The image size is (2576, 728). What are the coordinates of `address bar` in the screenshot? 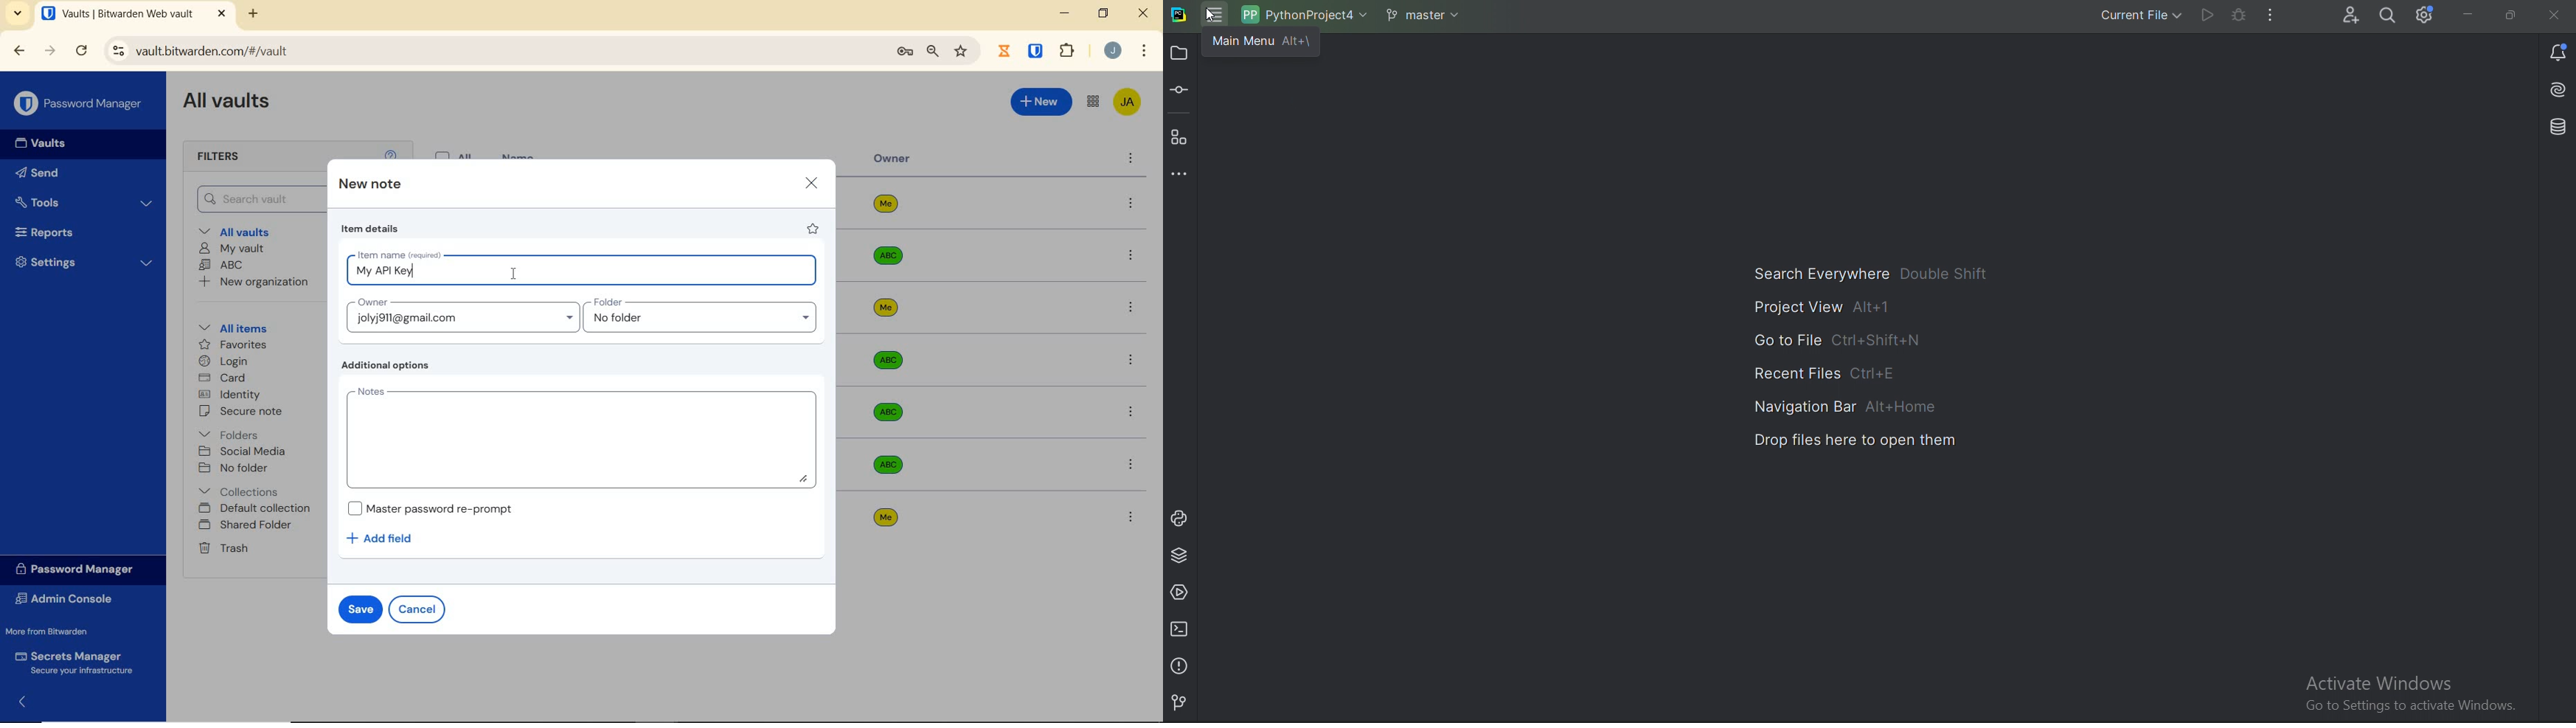 It's located at (490, 51).